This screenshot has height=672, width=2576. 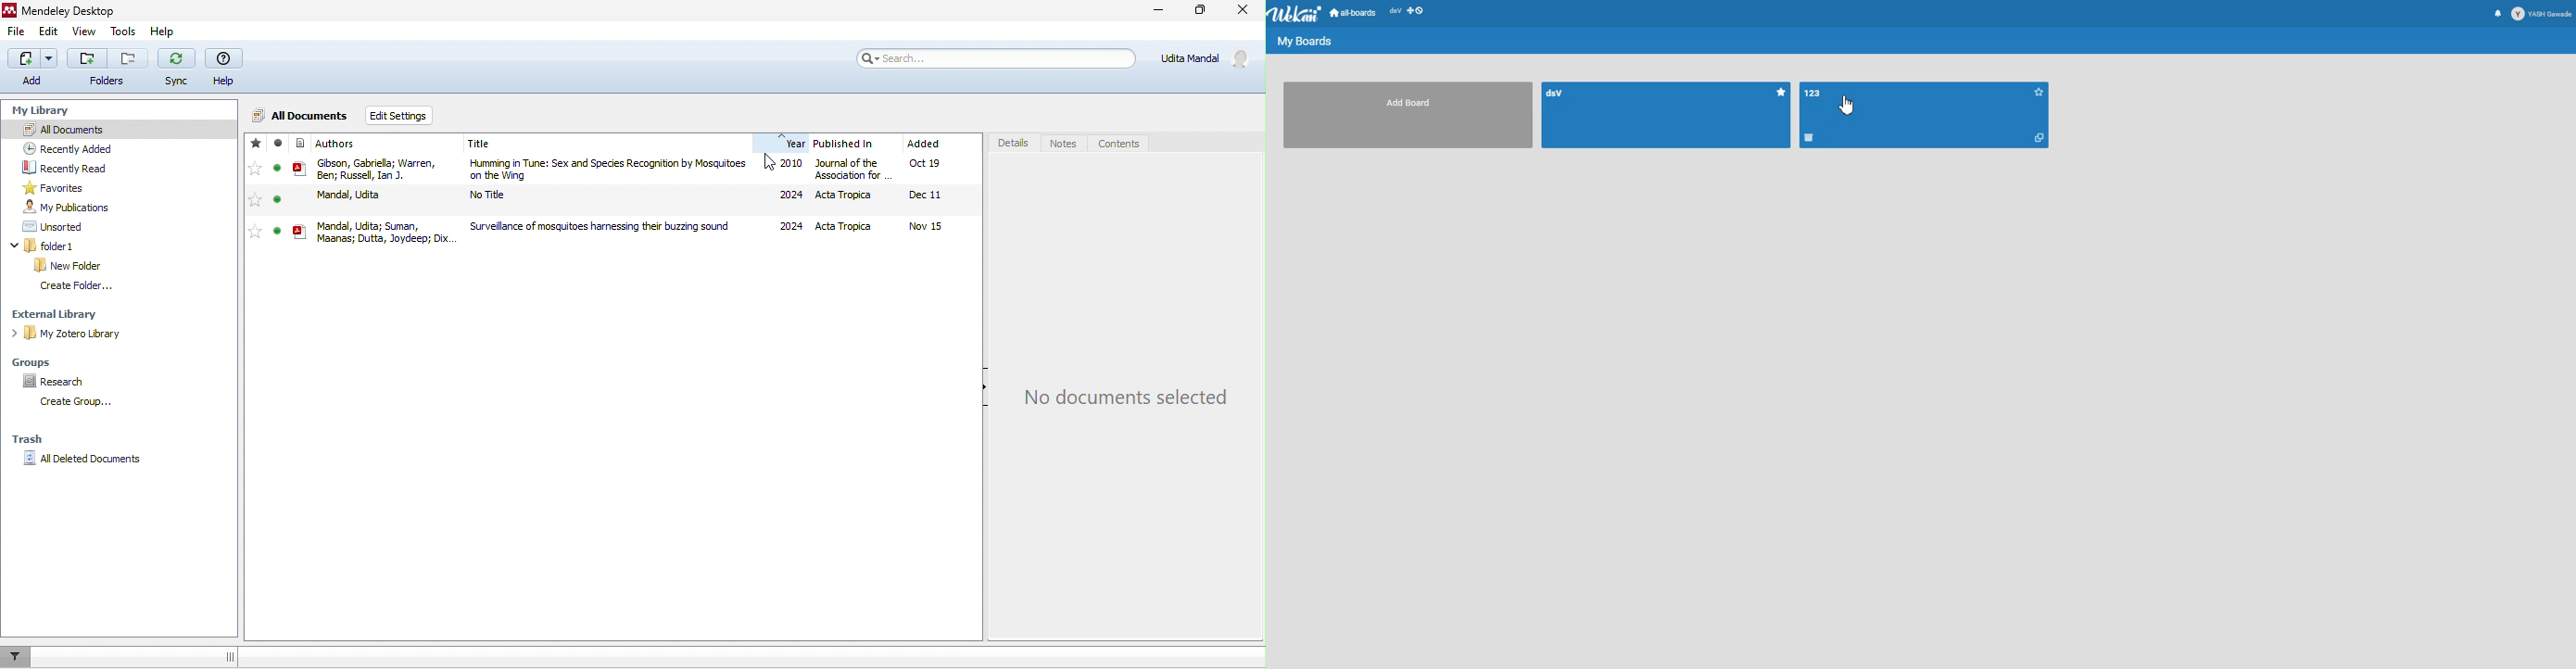 I want to click on create group, so click(x=69, y=403).